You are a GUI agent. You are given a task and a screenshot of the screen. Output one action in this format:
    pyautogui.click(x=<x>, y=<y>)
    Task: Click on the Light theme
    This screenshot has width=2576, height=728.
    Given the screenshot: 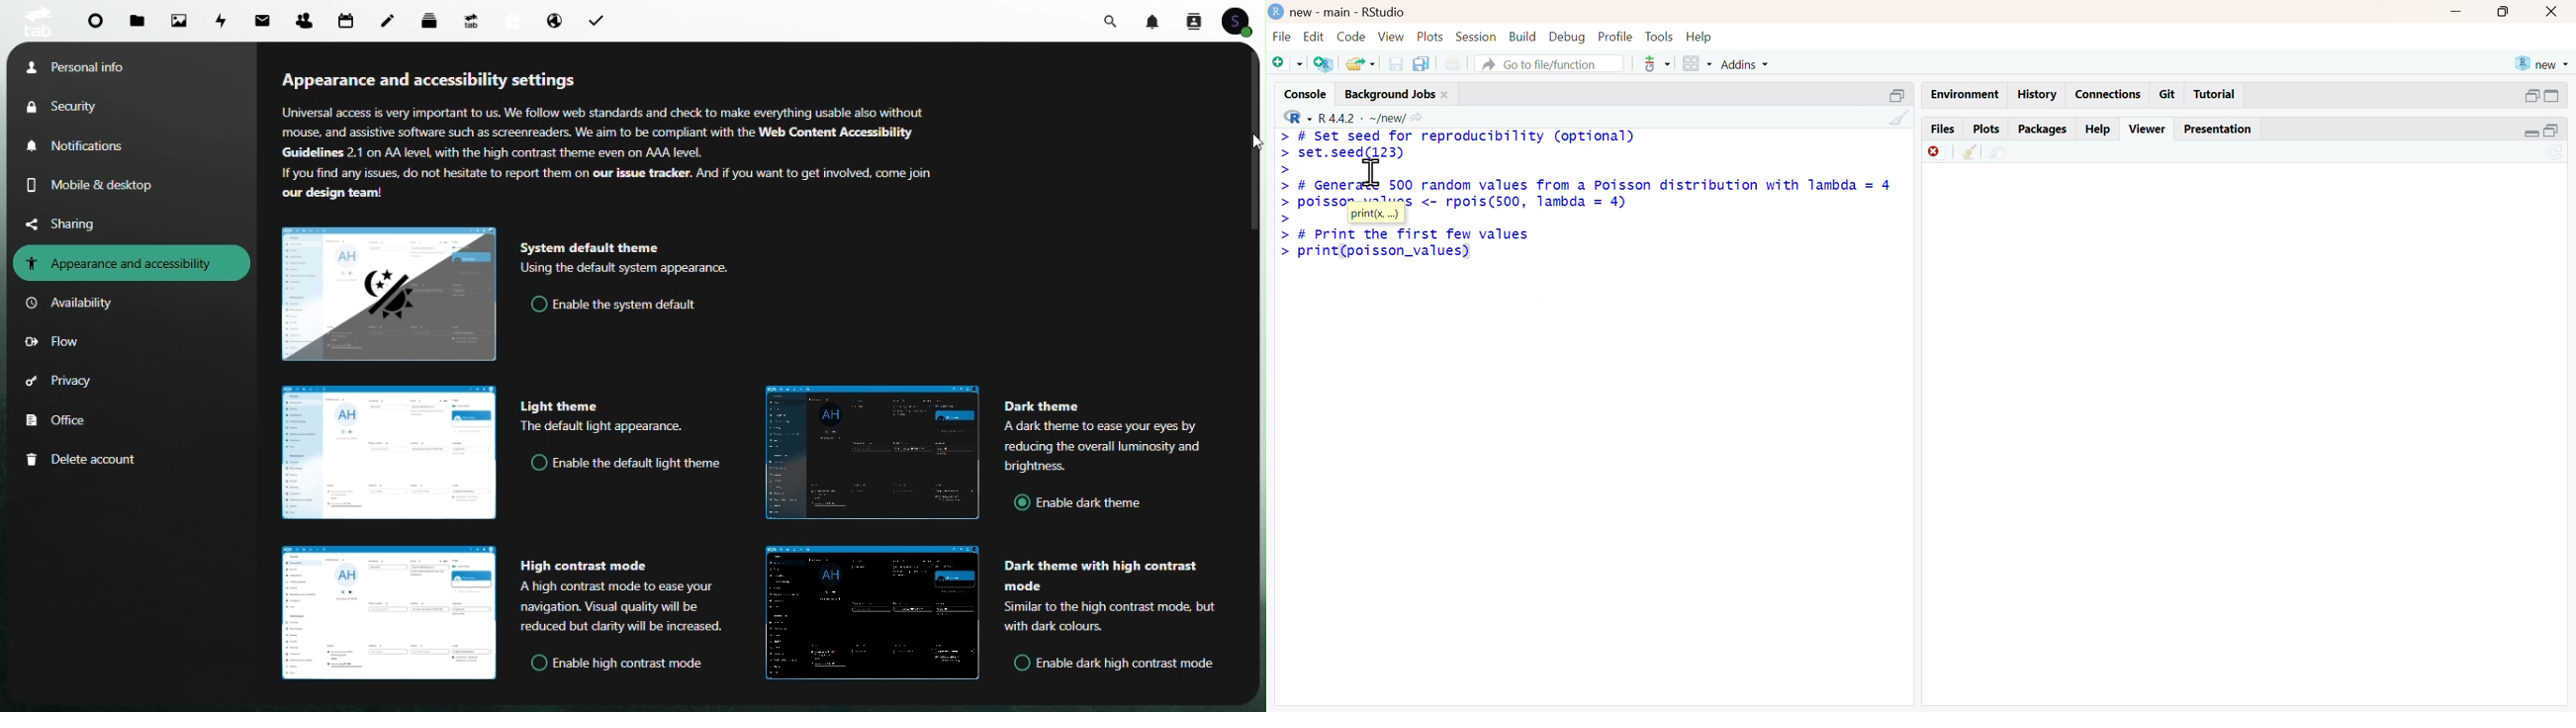 What is the action you would take?
    pyautogui.click(x=560, y=405)
    